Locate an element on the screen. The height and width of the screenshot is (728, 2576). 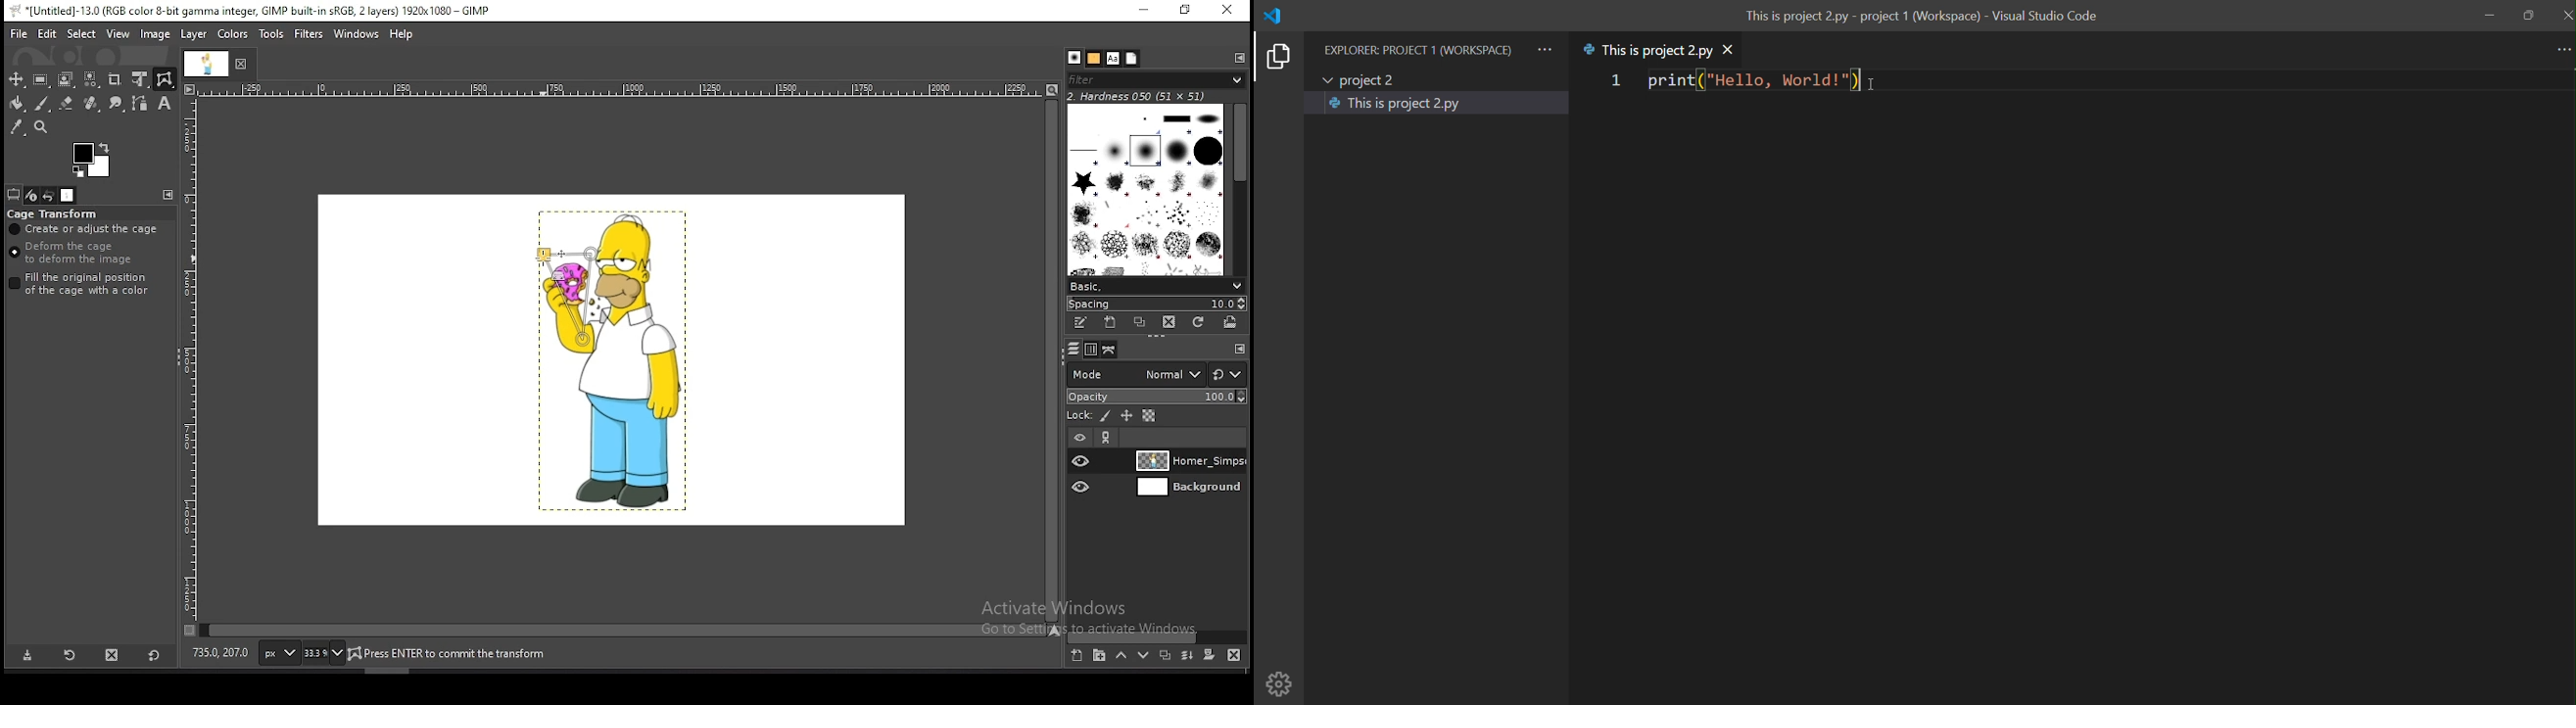
1 is located at coordinates (1613, 81).